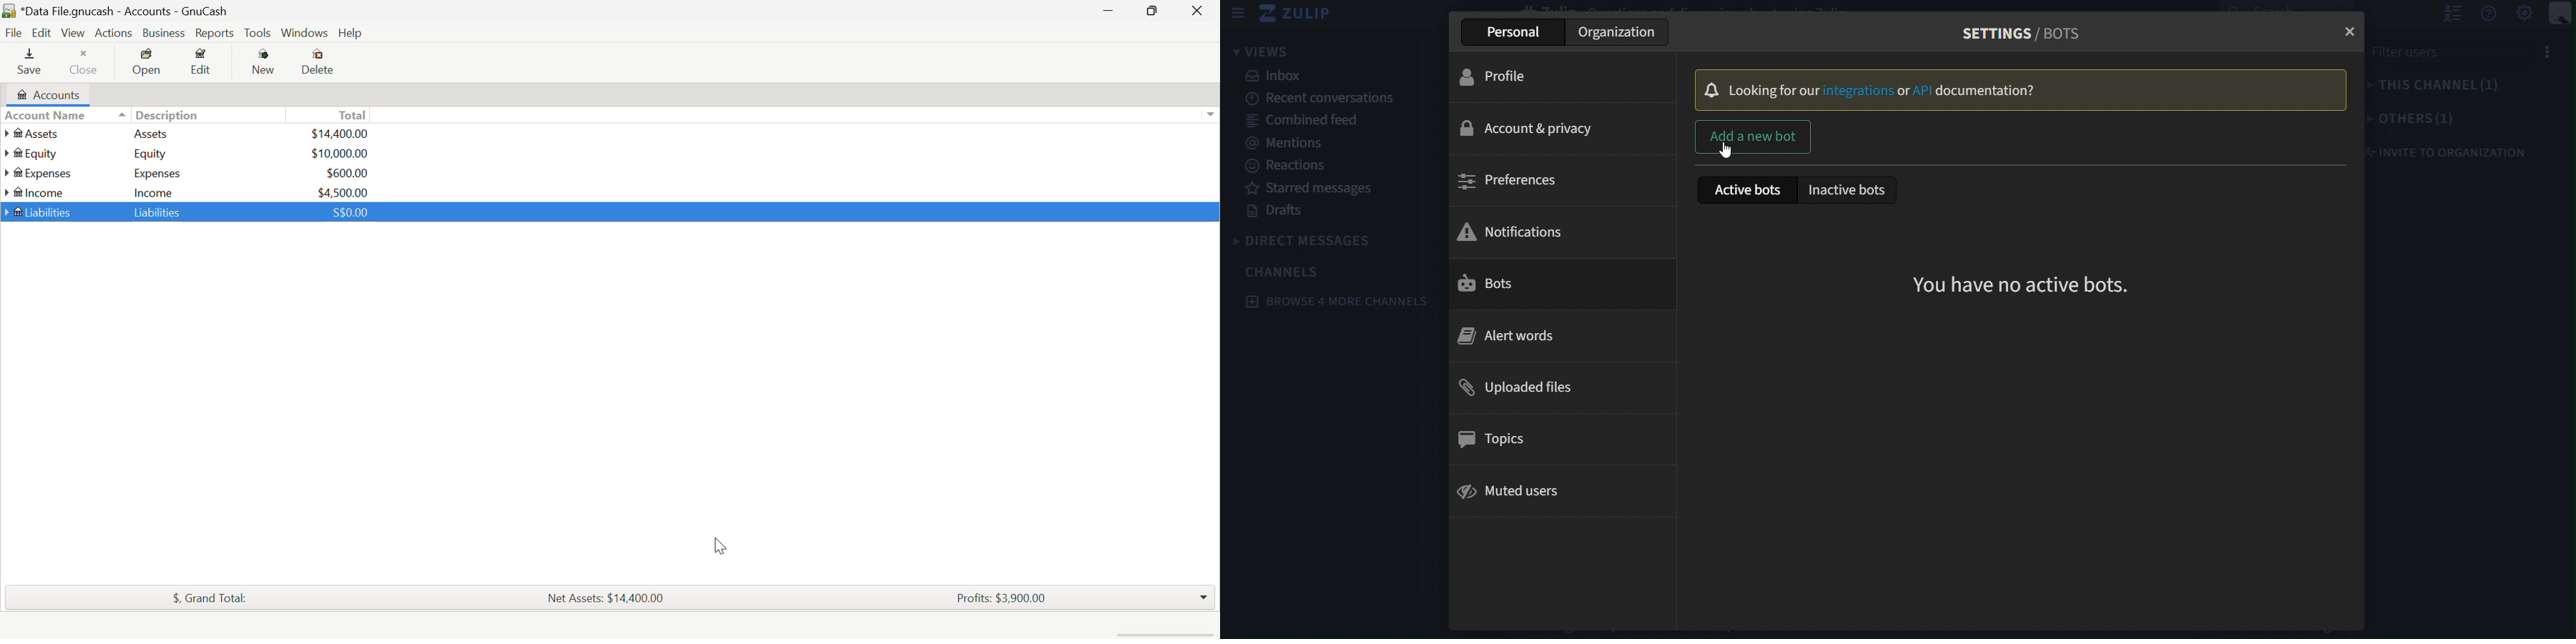 The width and height of the screenshot is (2576, 644). Describe the element at coordinates (1339, 301) in the screenshot. I see `browse 4 more channels` at that location.